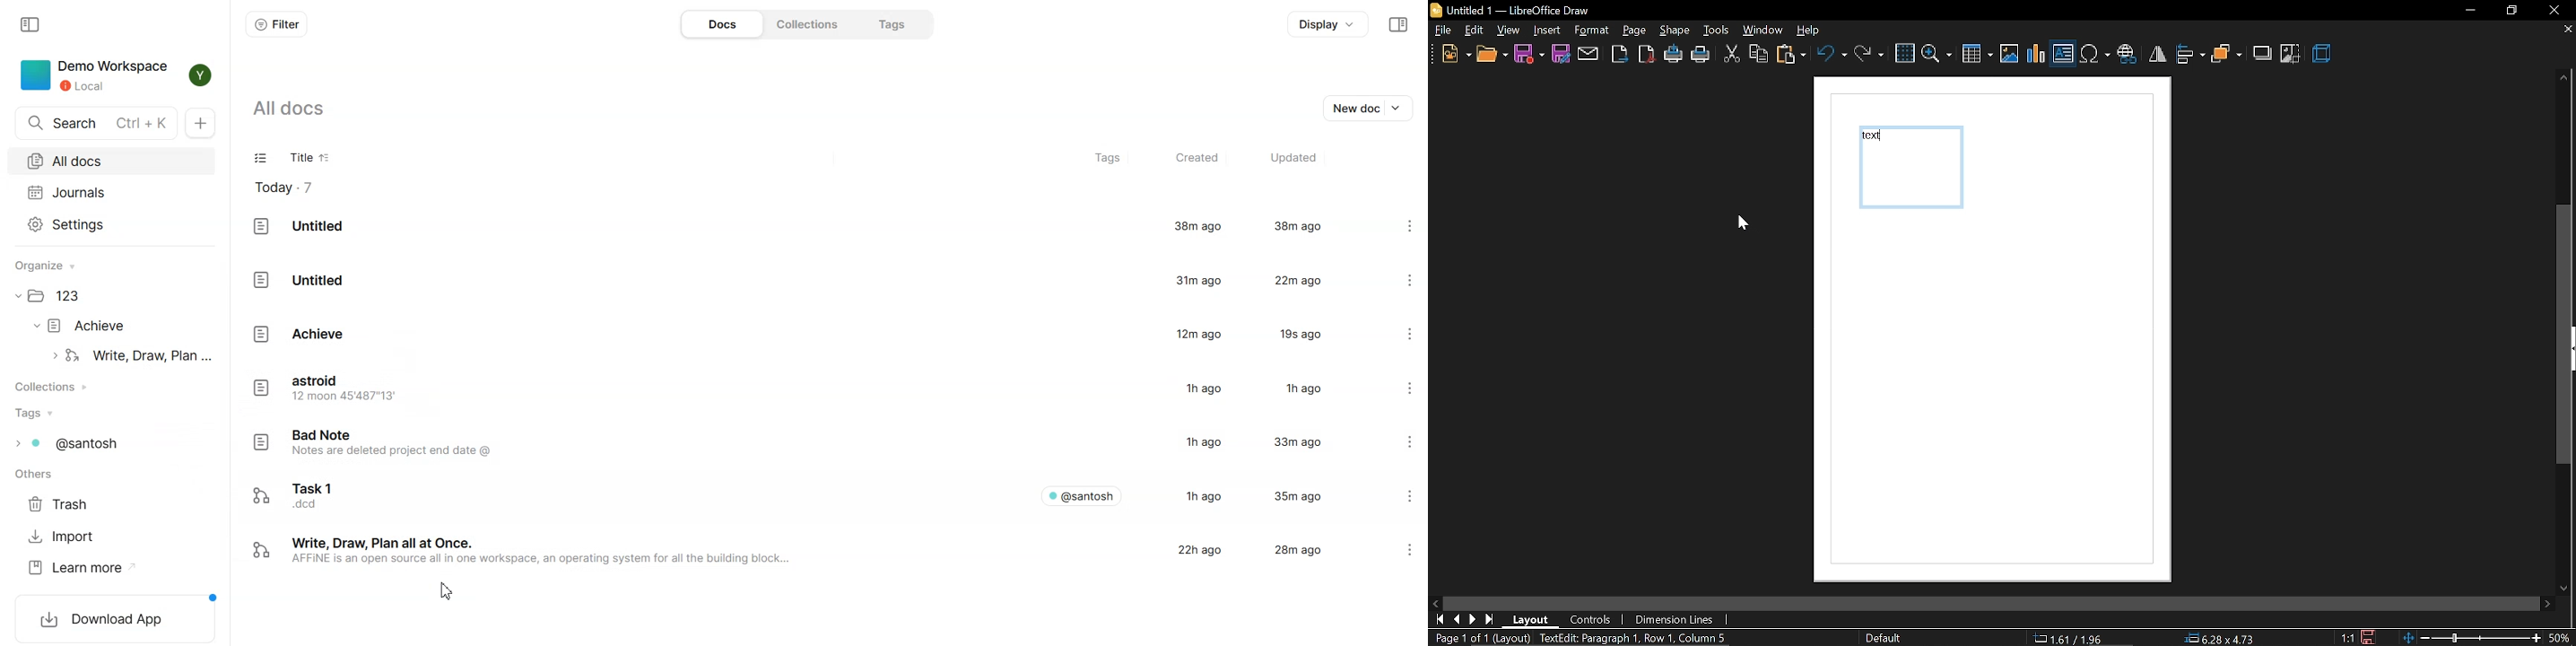  I want to click on grid, so click(1904, 54).